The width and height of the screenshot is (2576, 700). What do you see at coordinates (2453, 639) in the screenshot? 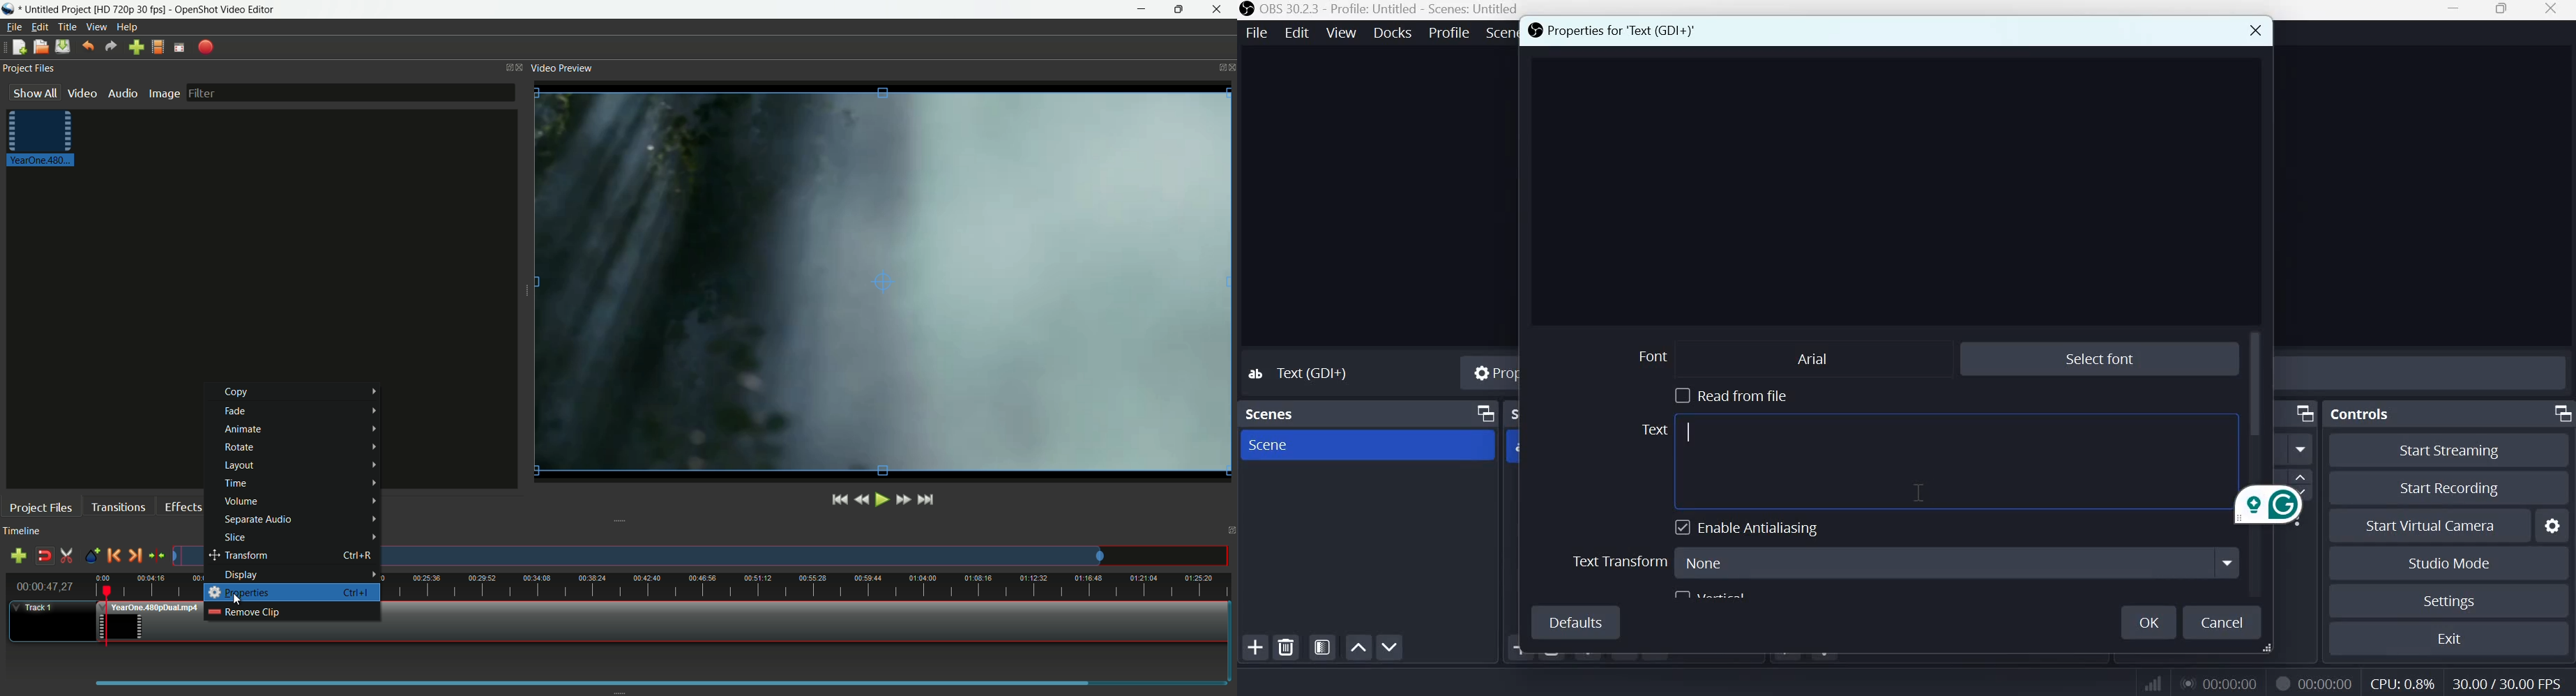
I see `Exit` at bounding box center [2453, 639].